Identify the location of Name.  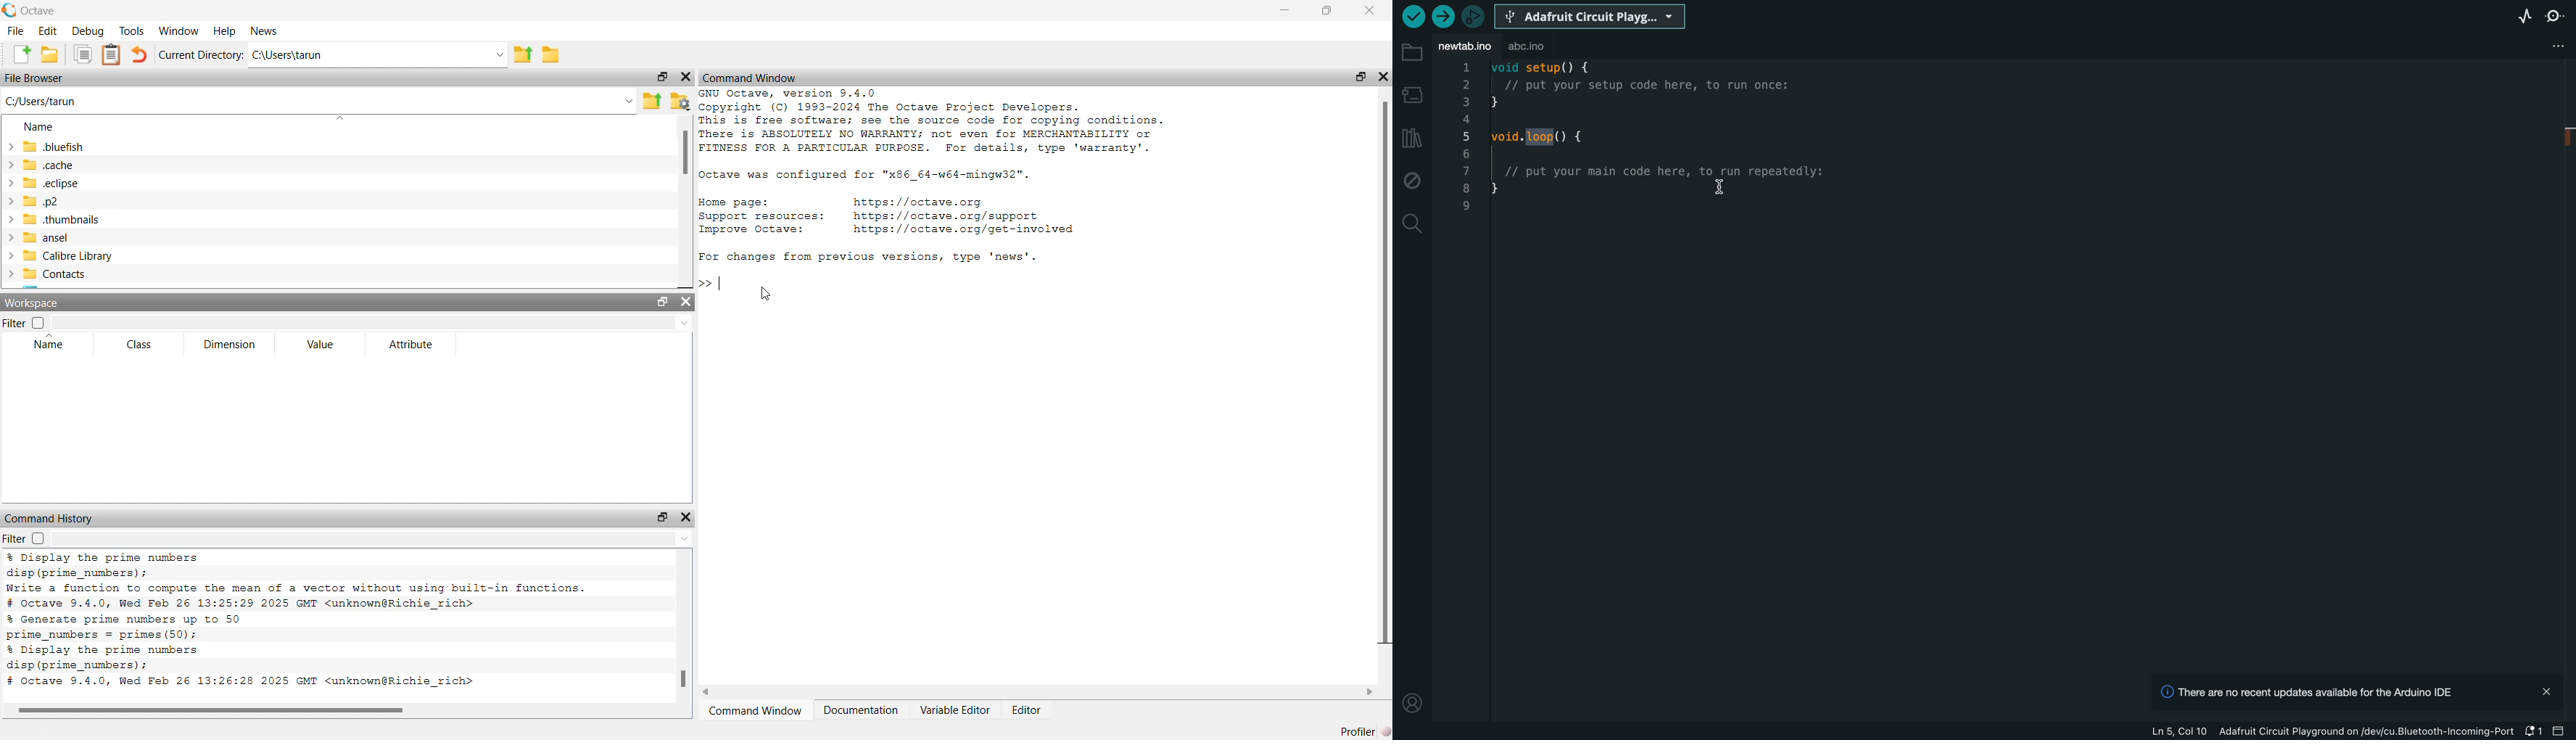
(38, 127).